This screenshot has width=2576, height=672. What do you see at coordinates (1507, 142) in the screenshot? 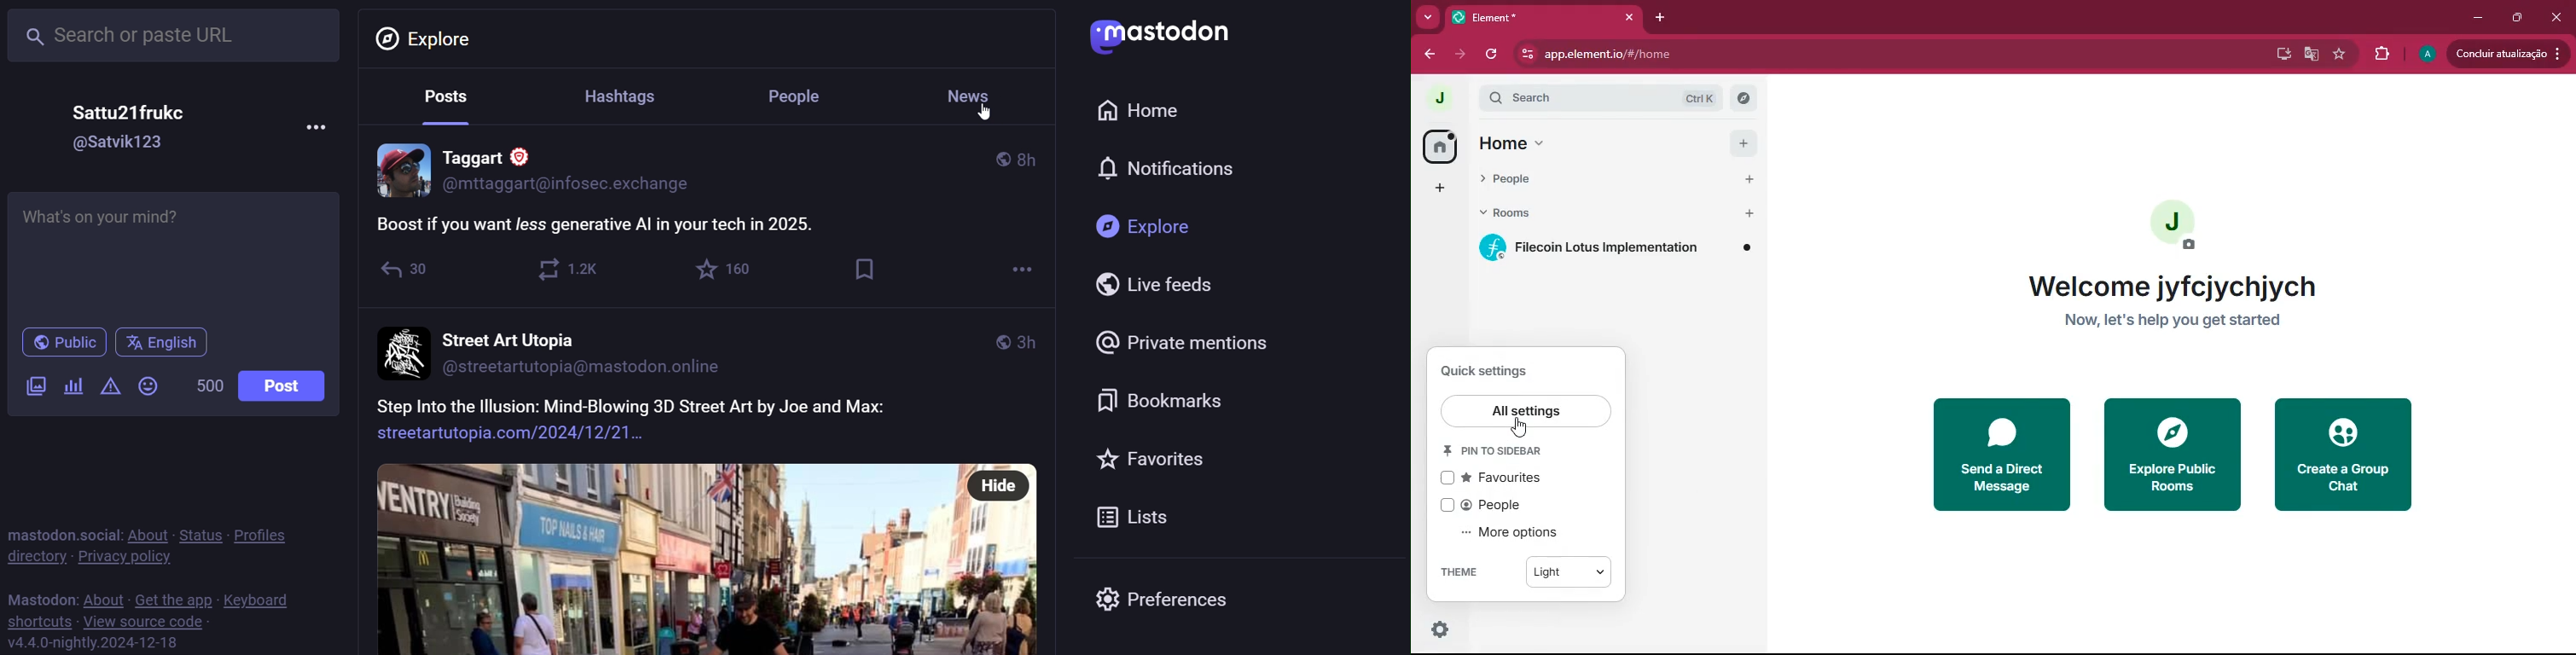
I see `home` at bounding box center [1507, 142].